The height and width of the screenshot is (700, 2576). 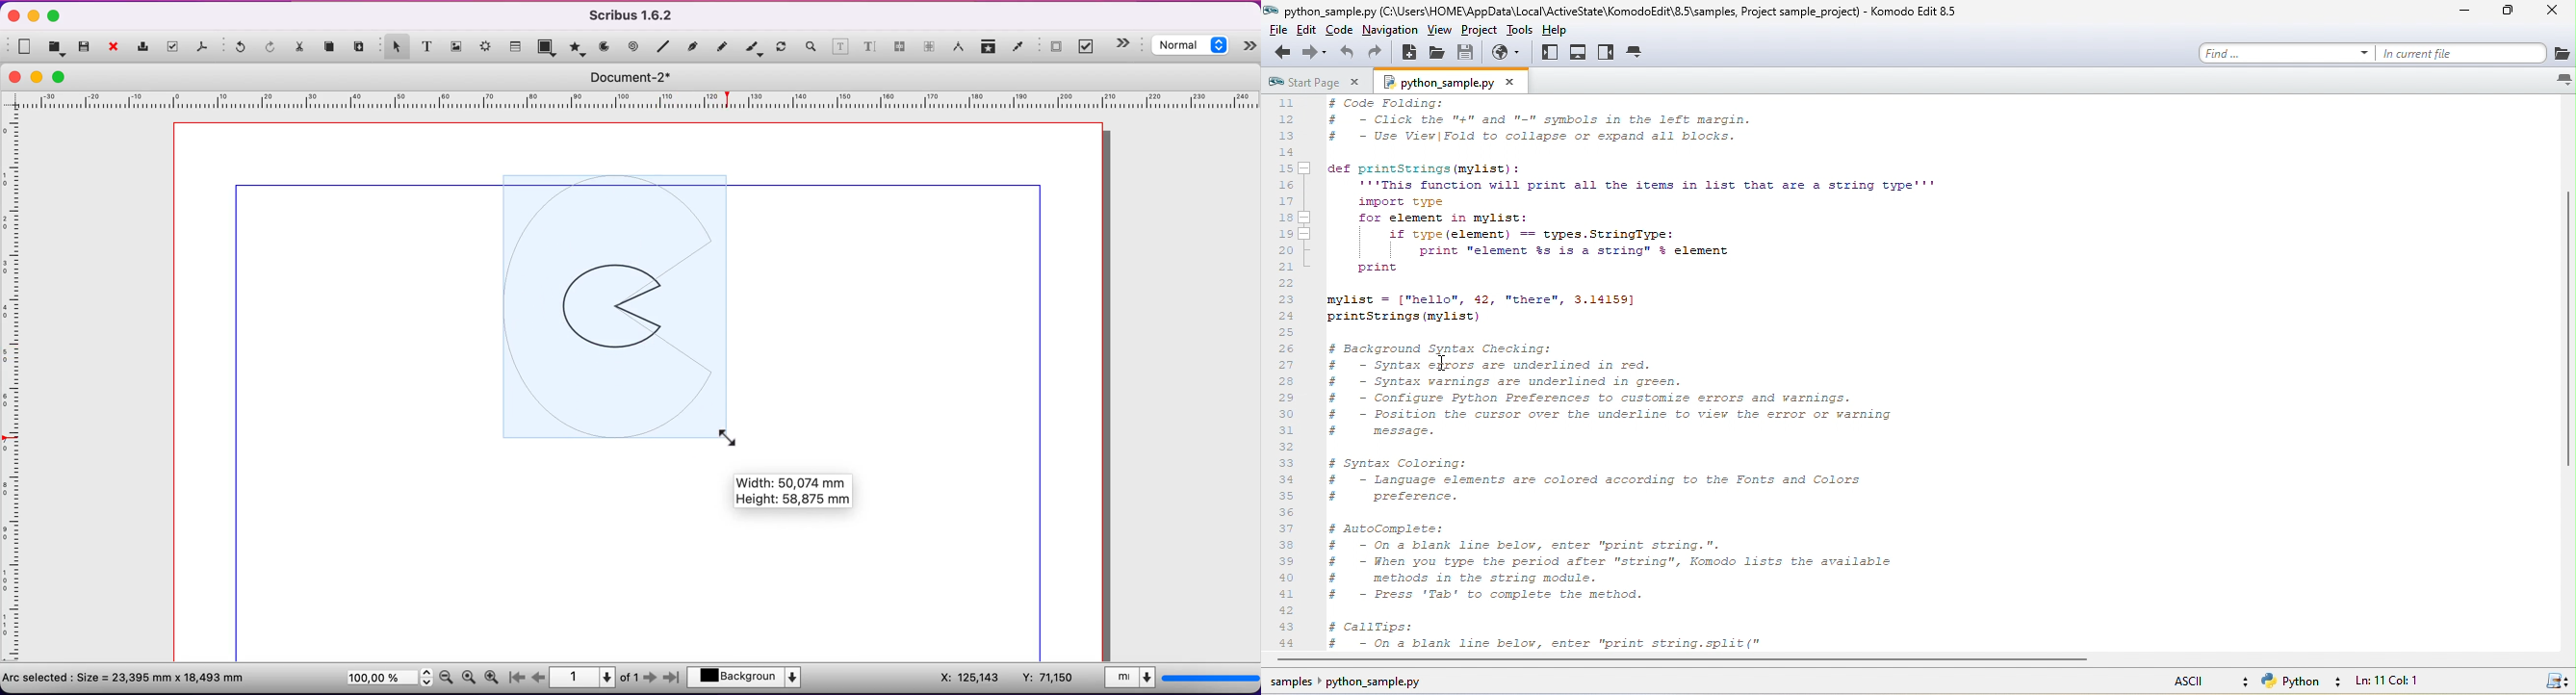 What do you see at coordinates (457, 45) in the screenshot?
I see `image frame` at bounding box center [457, 45].